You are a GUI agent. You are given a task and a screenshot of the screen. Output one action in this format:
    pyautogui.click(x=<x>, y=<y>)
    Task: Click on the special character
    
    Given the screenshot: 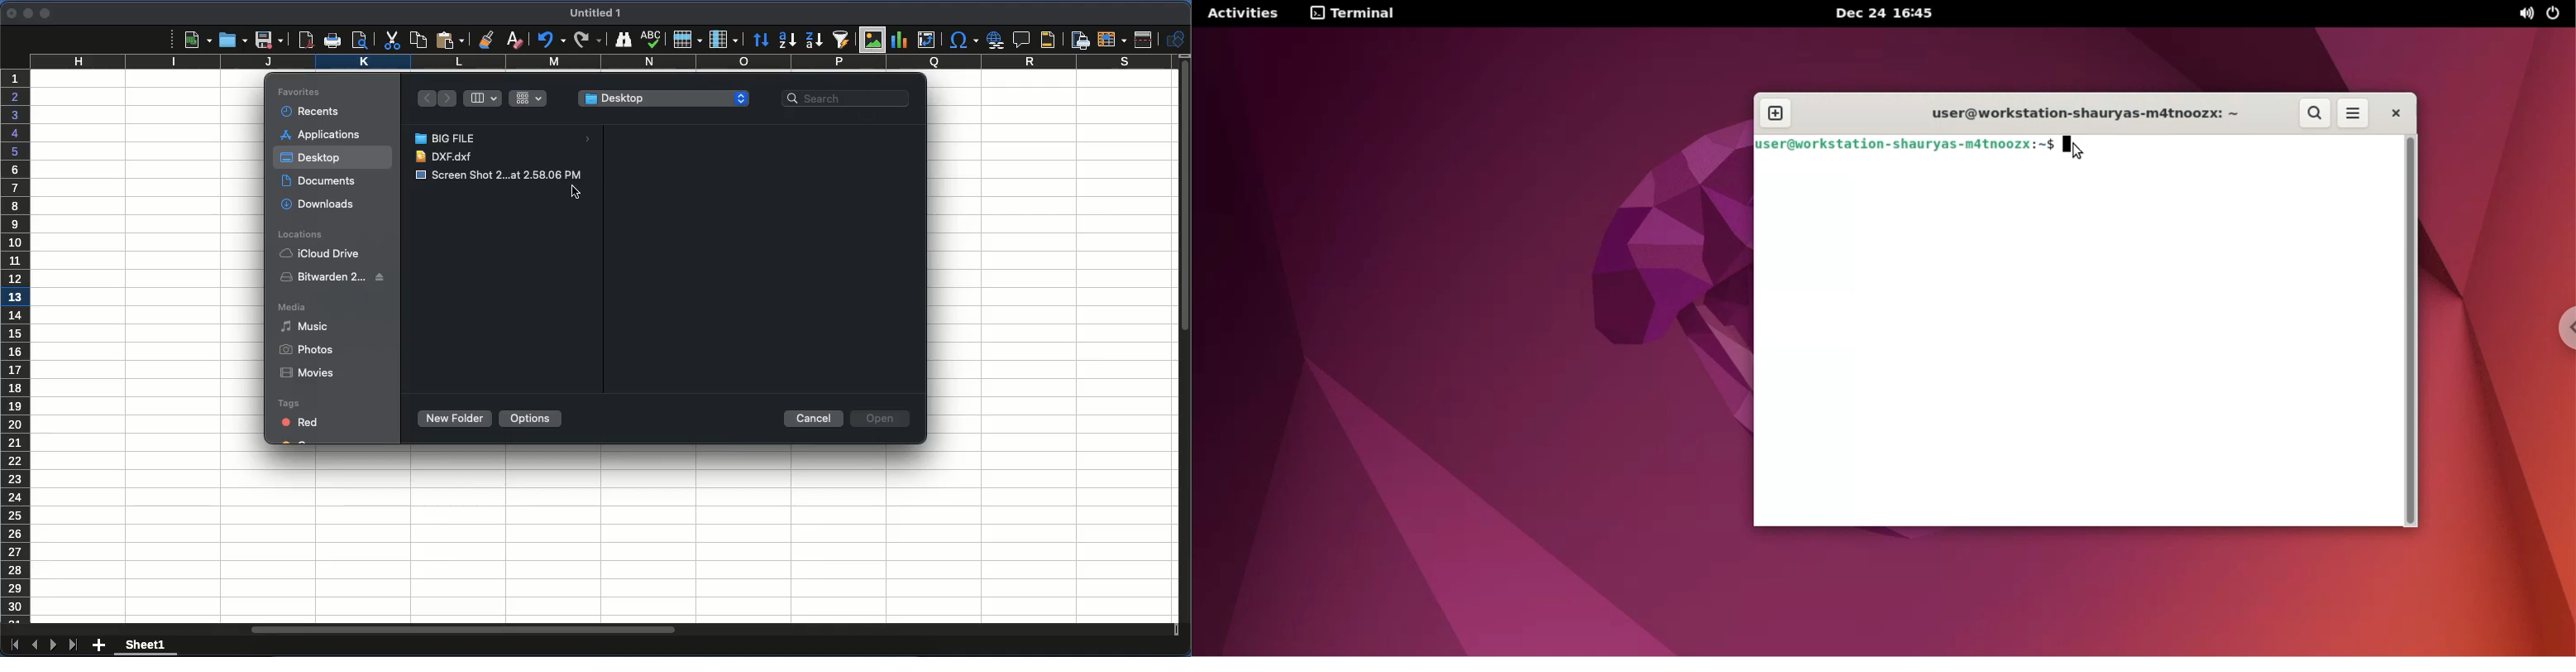 What is the action you would take?
    pyautogui.click(x=963, y=40)
    